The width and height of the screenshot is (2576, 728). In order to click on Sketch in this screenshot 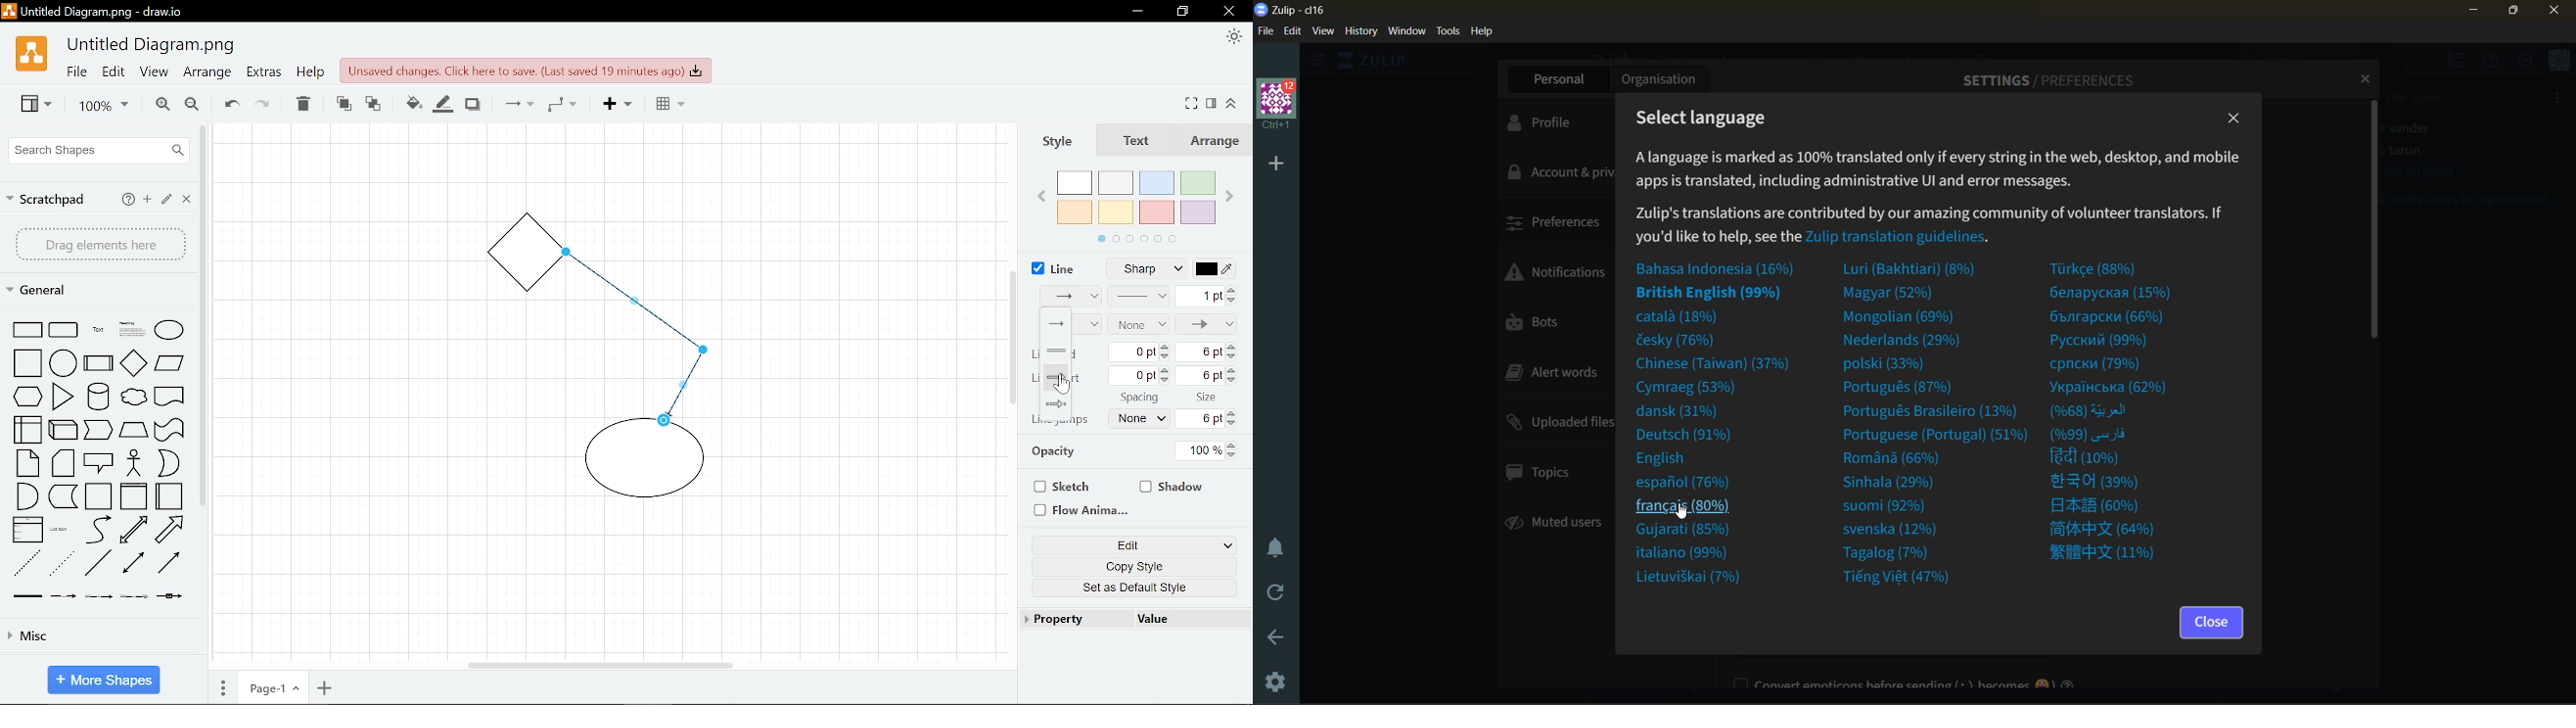, I will do `click(1058, 488)`.